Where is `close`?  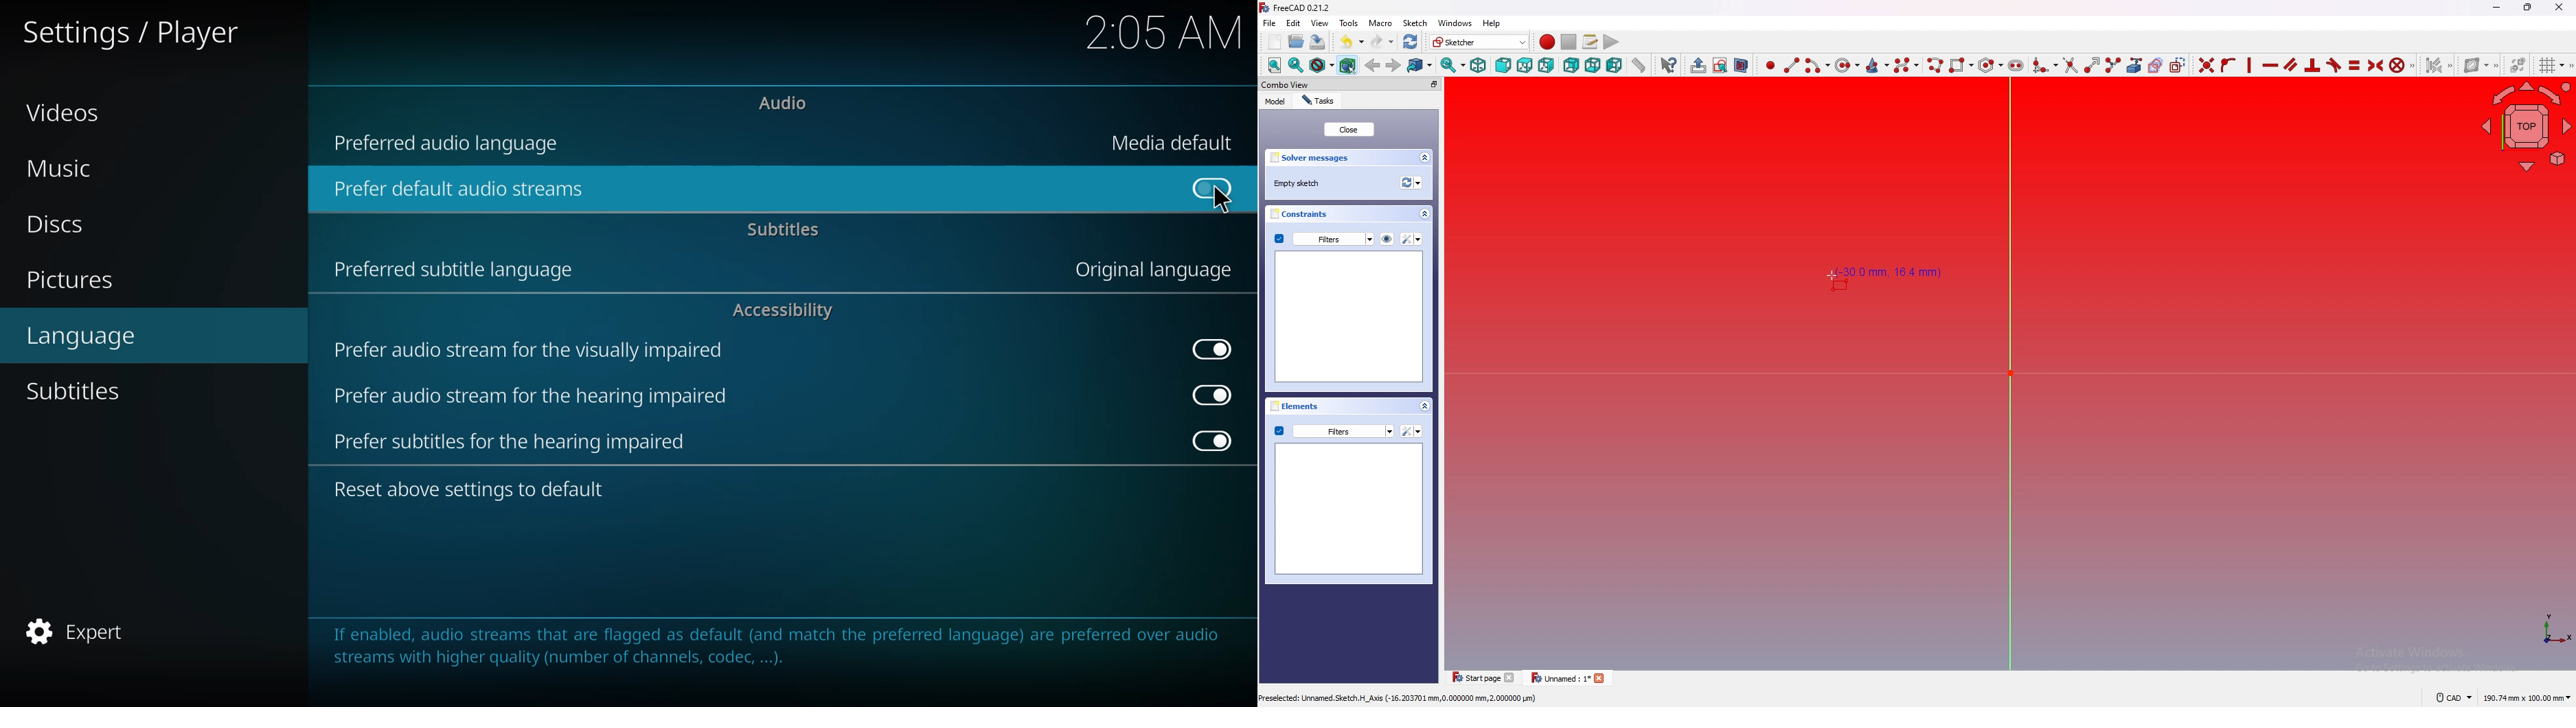 close is located at coordinates (1349, 129).